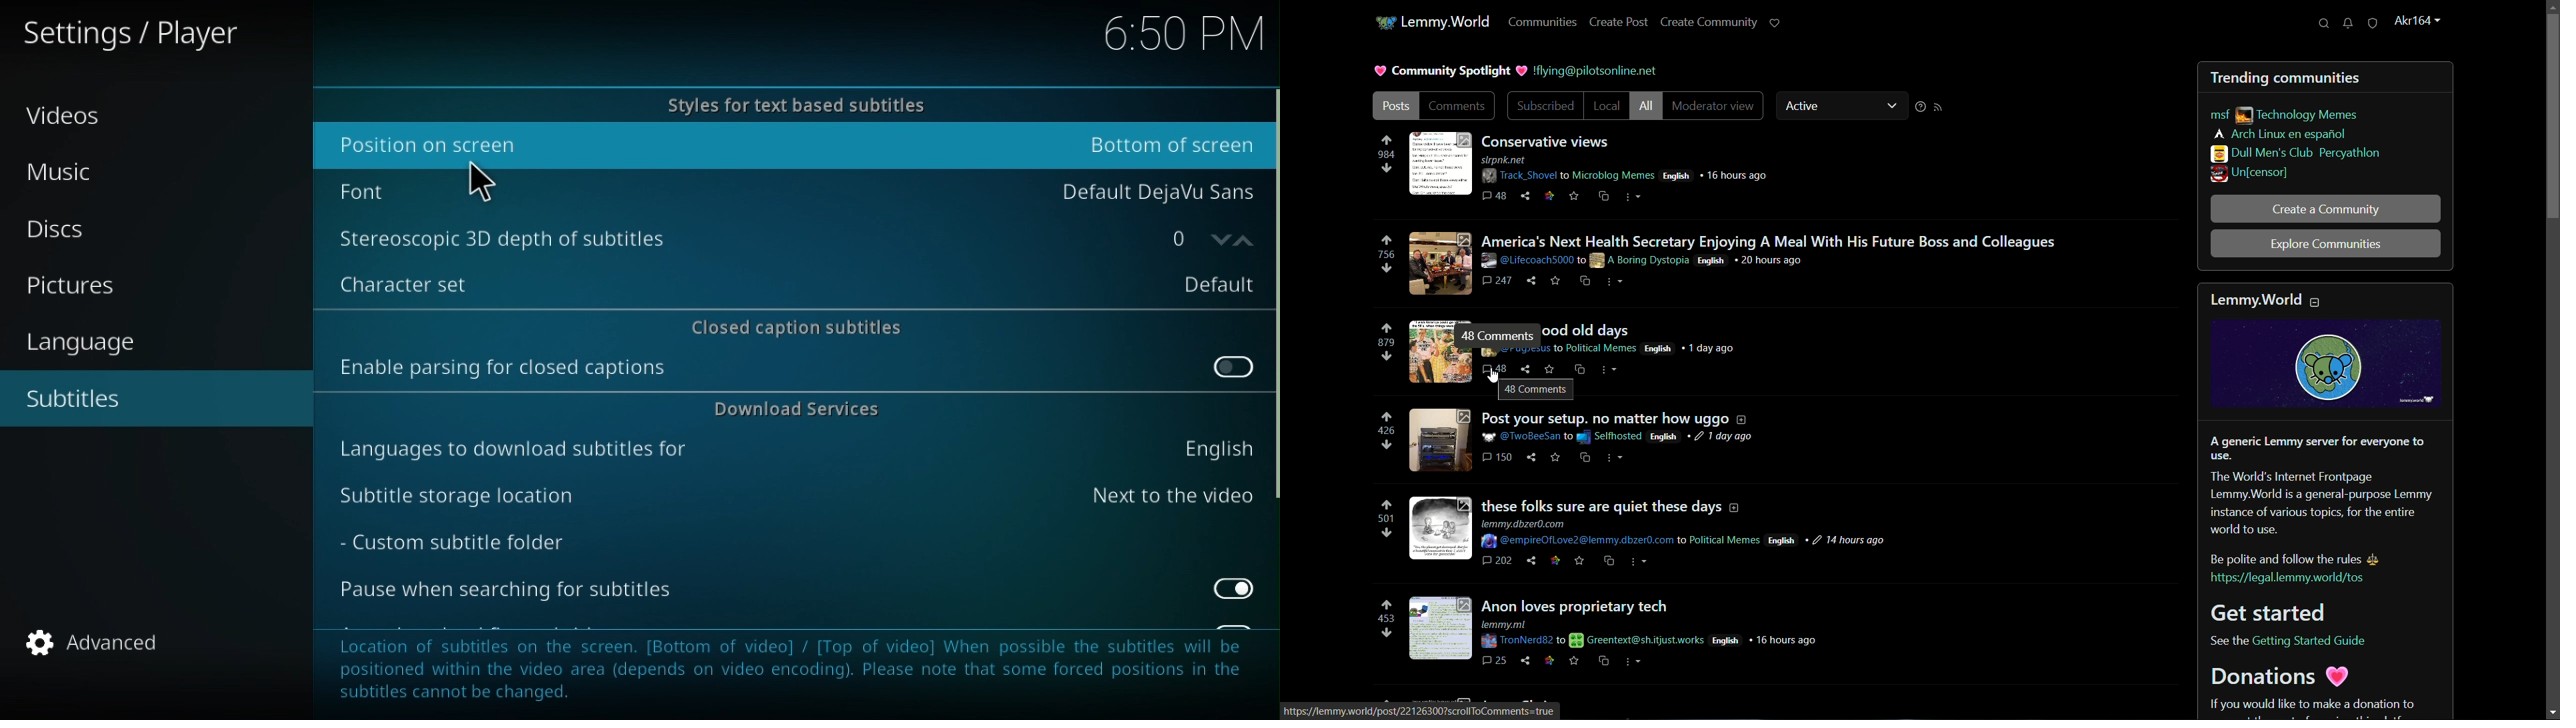  Describe the element at coordinates (75, 284) in the screenshot. I see `Pictures` at that location.